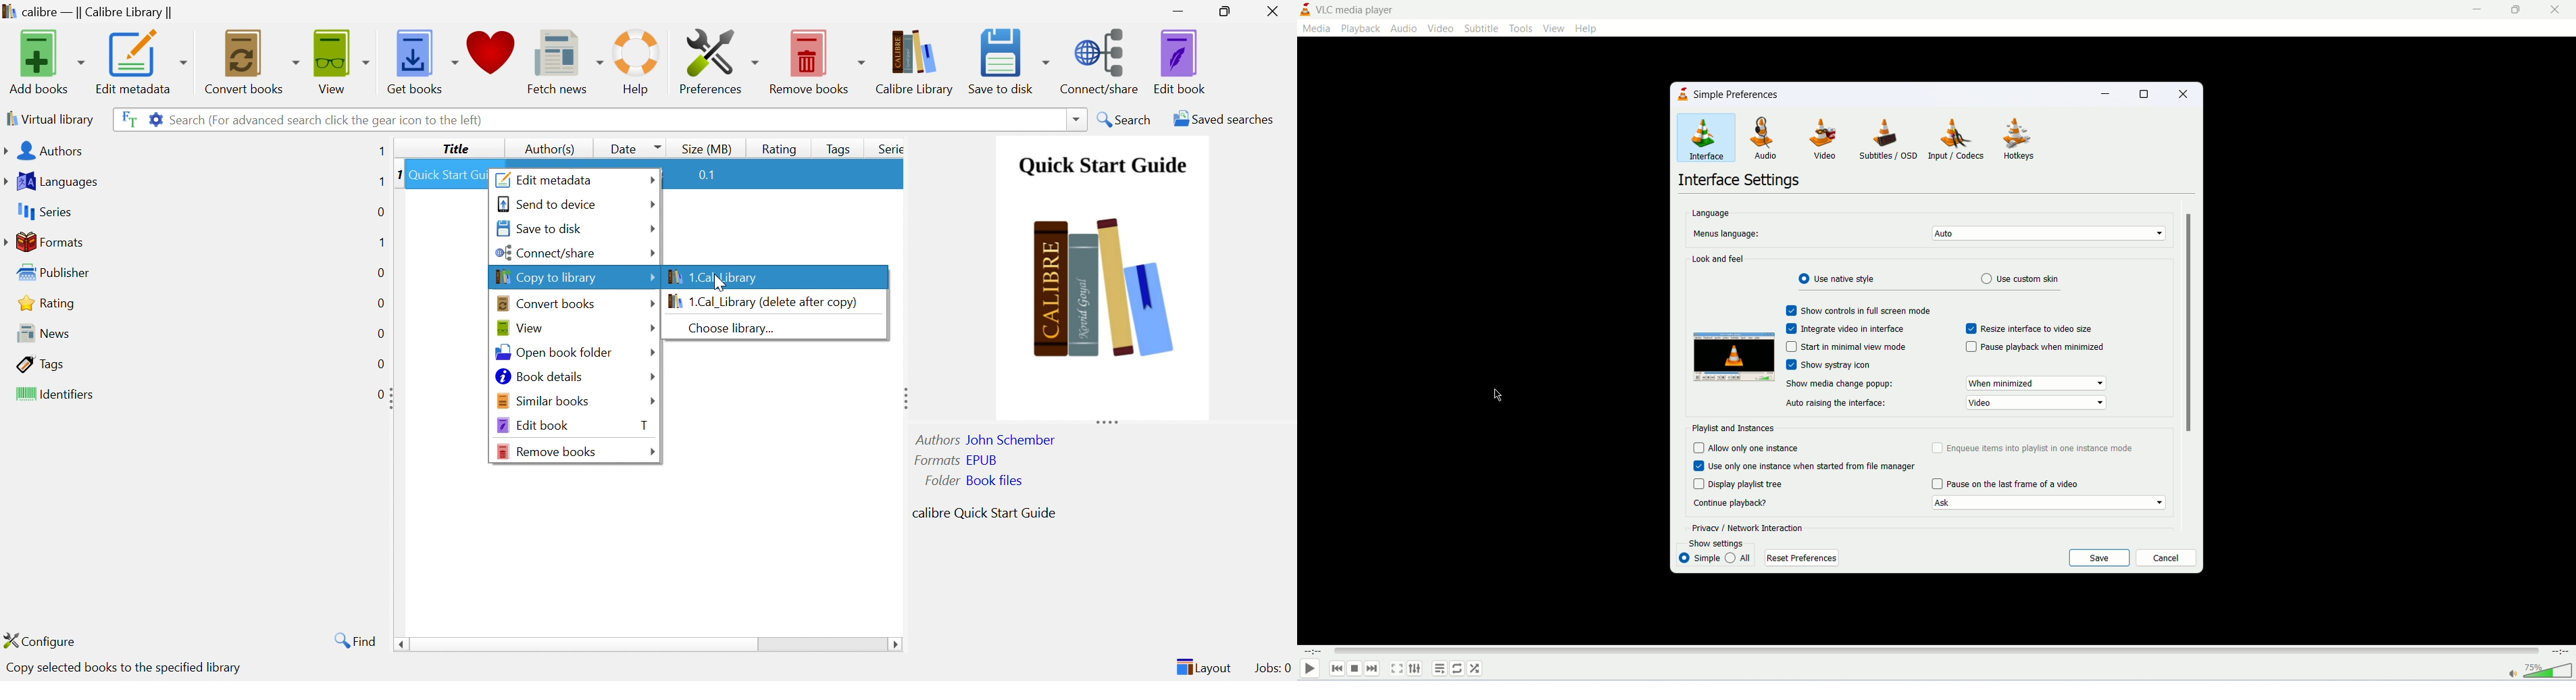  I want to click on Convert, so click(545, 303).